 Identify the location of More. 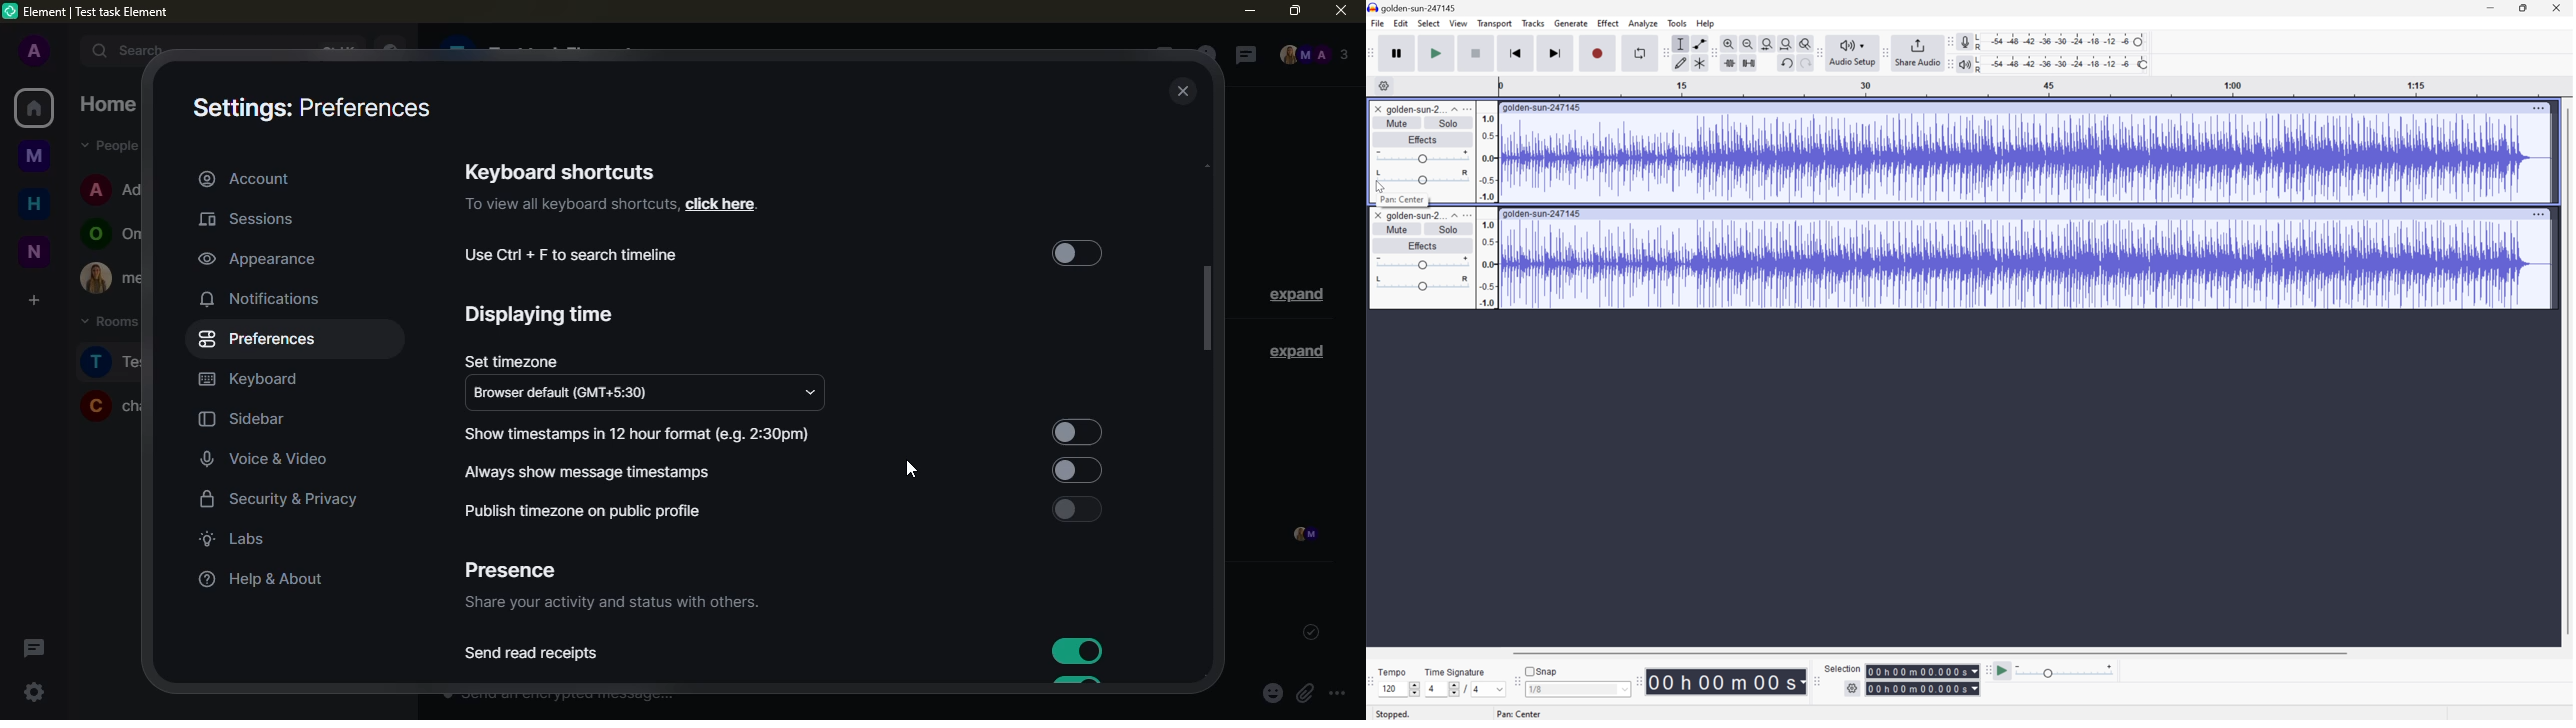
(1468, 217).